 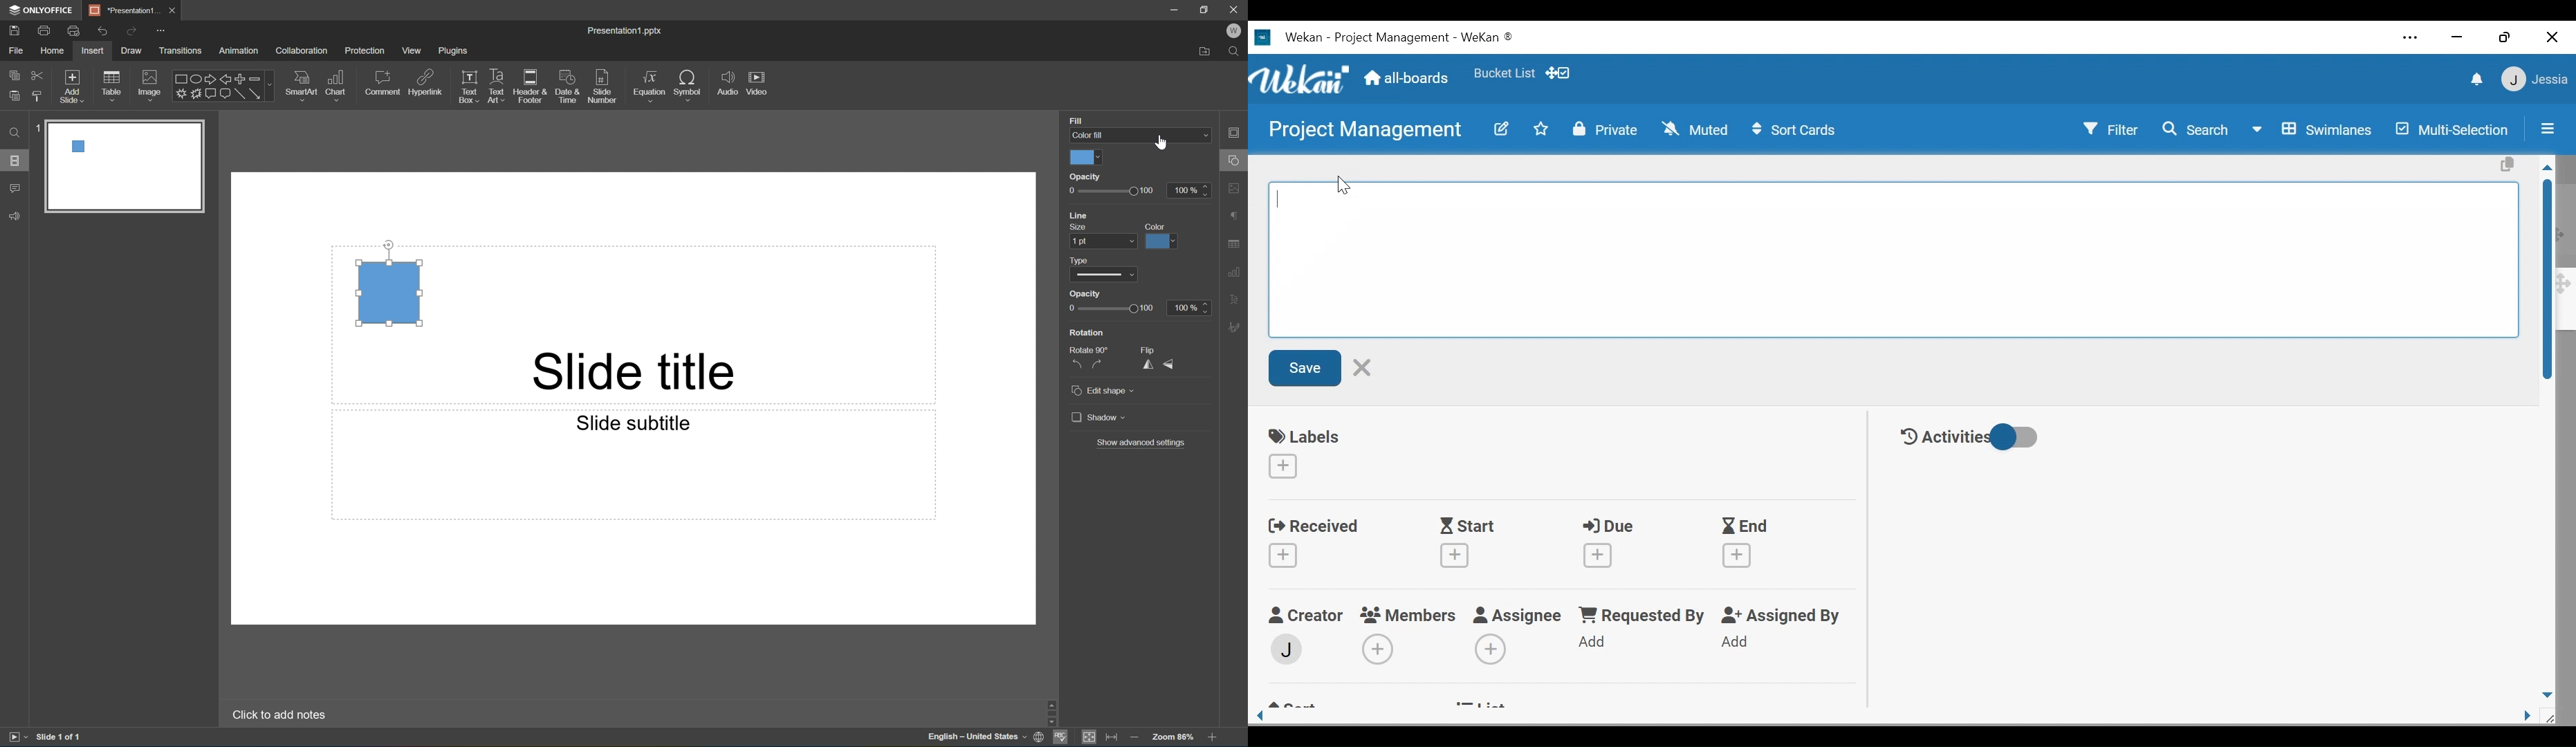 What do you see at coordinates (1409, 614) in the screenshot?
I see `Members` at bounding box center [1409, 614].